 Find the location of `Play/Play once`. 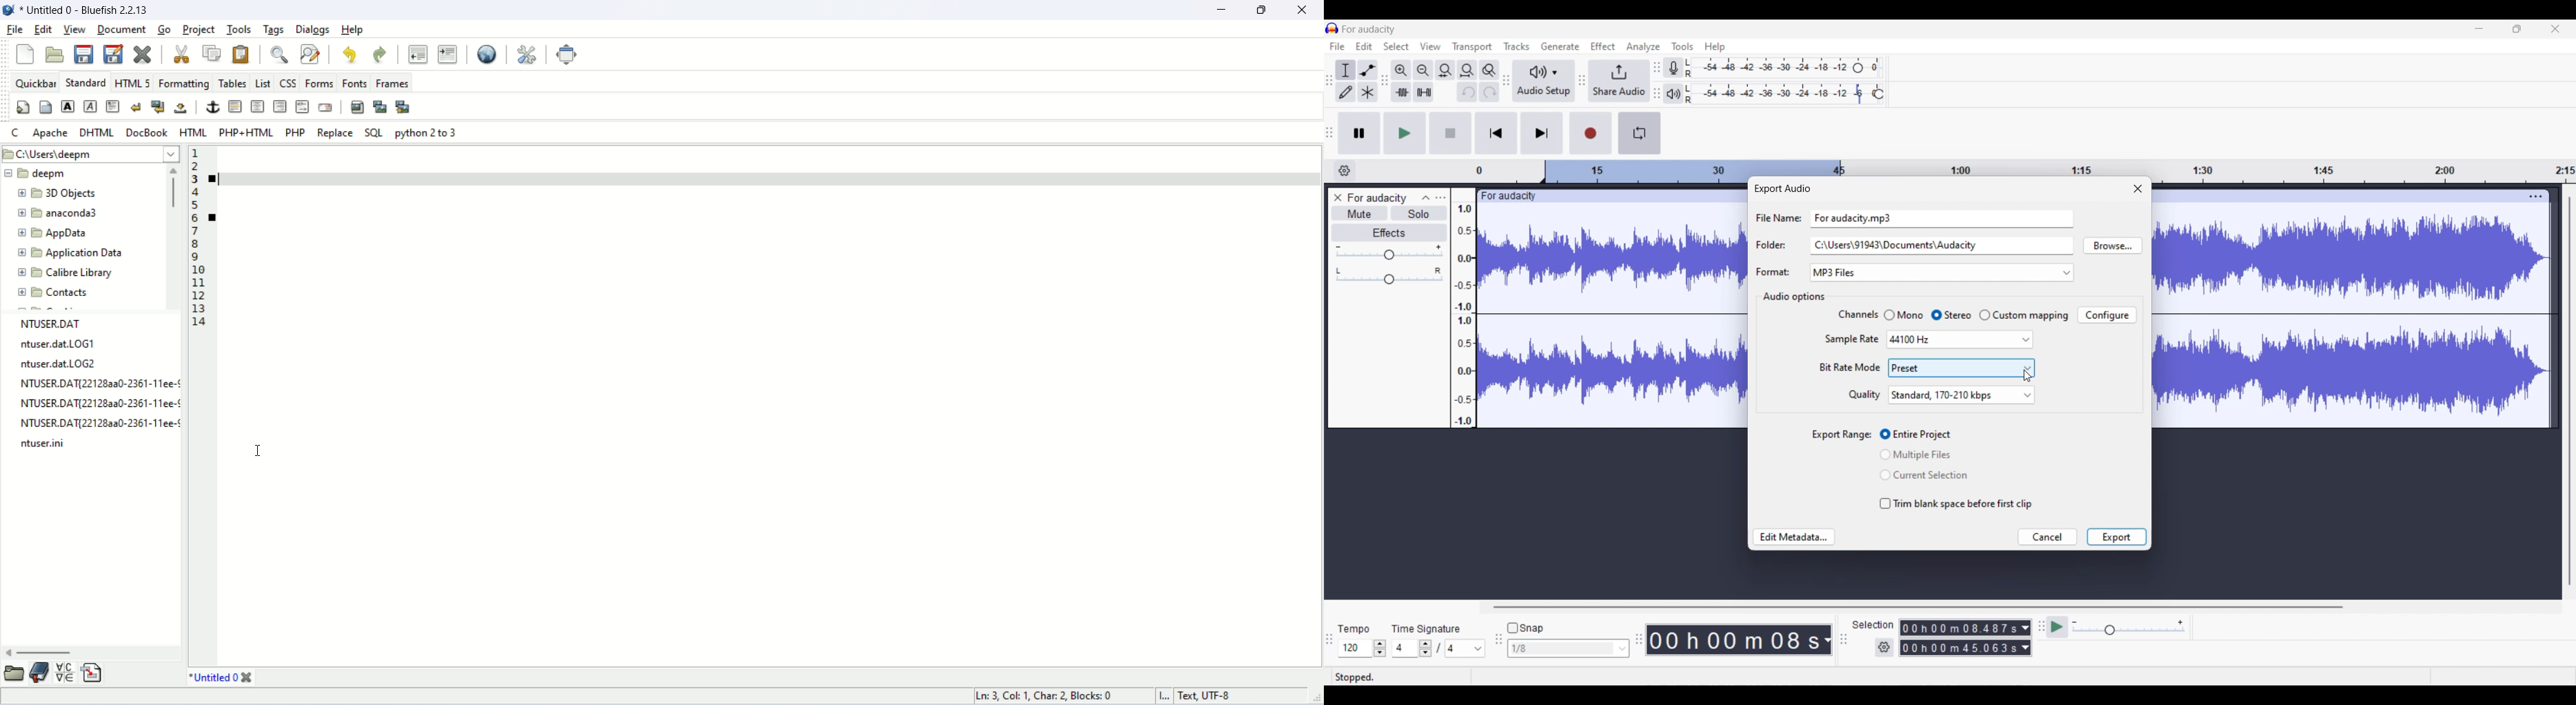

Play/Play once is located at coordinates (1405, 133).